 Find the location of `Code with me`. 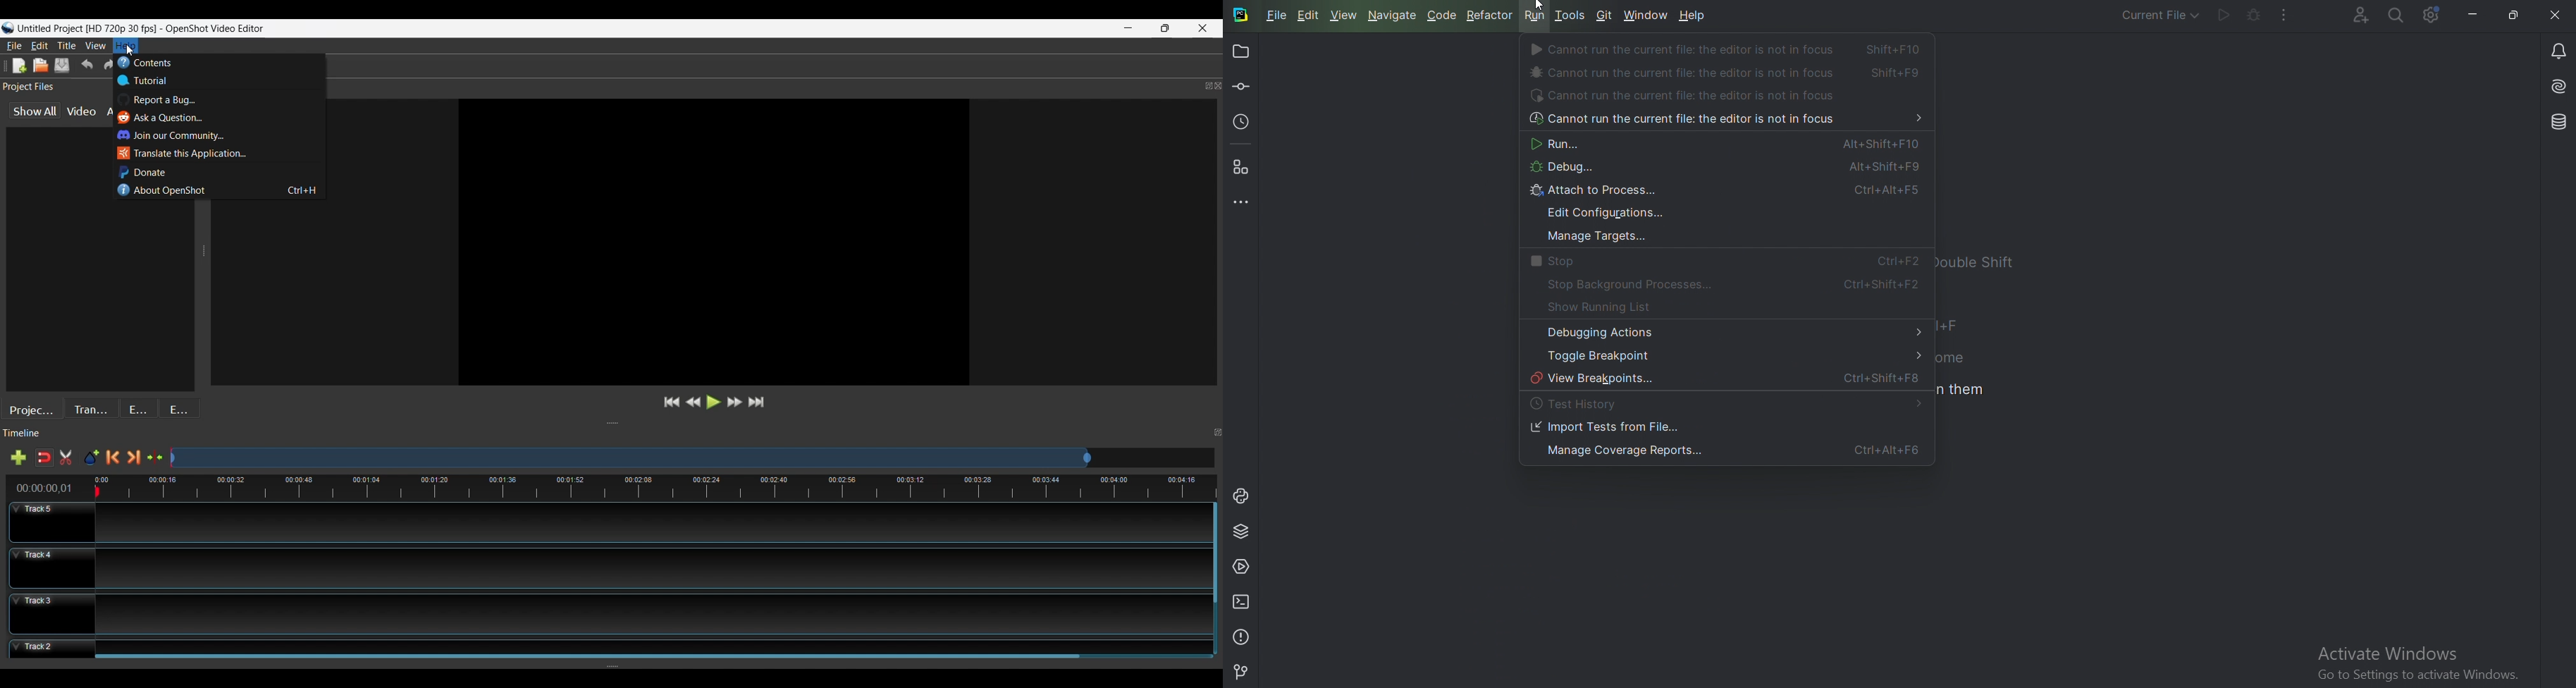

Code with me is located at coordinates (2360, 16).